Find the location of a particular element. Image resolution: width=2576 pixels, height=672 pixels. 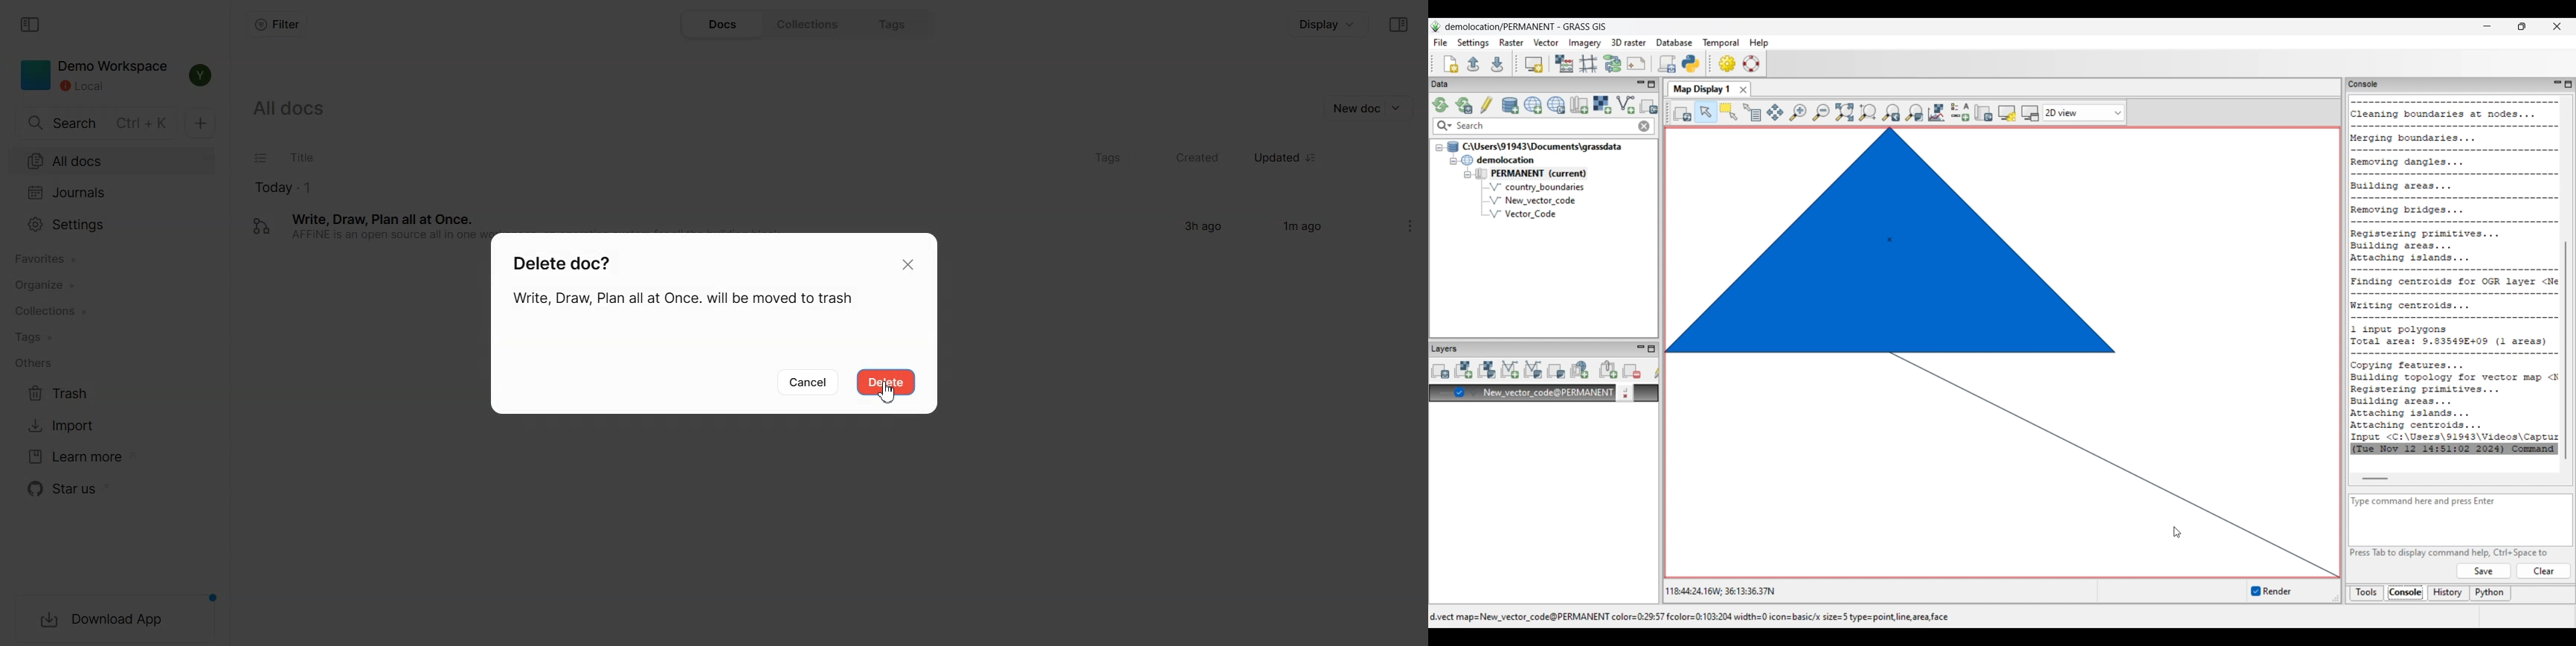

Trash is located at coordinates (97, 394).